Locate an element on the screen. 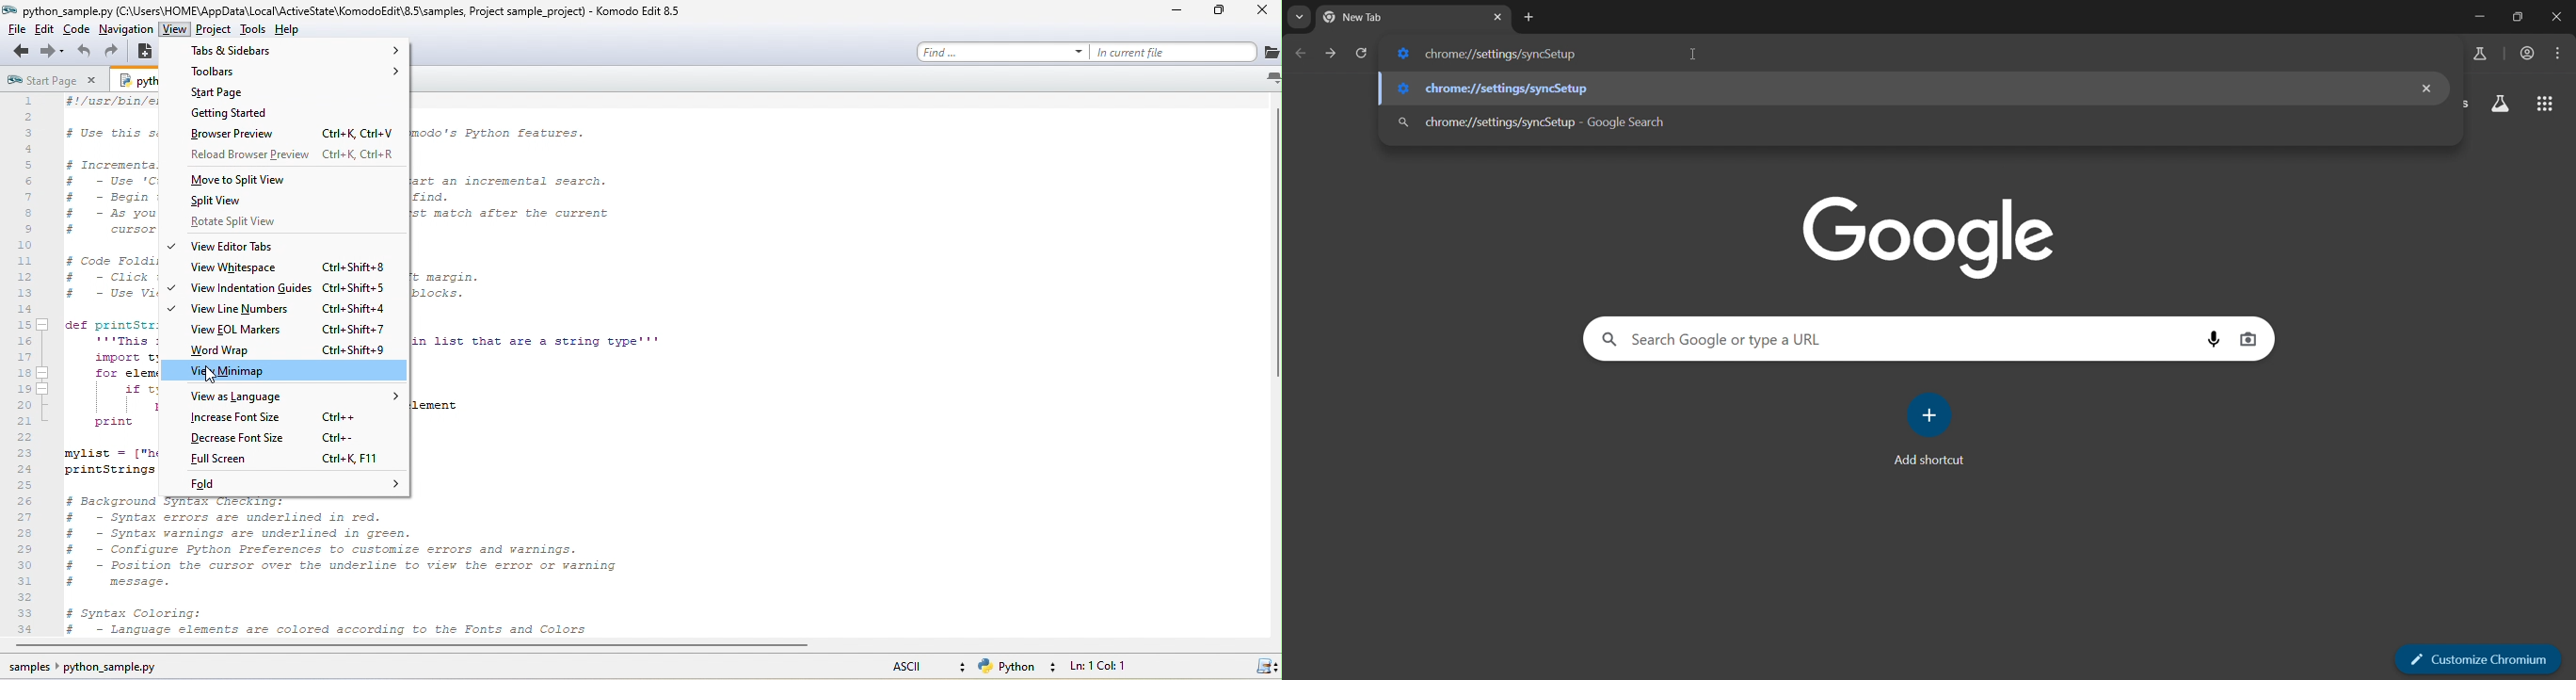 This screenshot has height=700, width=2576. new is located at coordinates (146, 52).